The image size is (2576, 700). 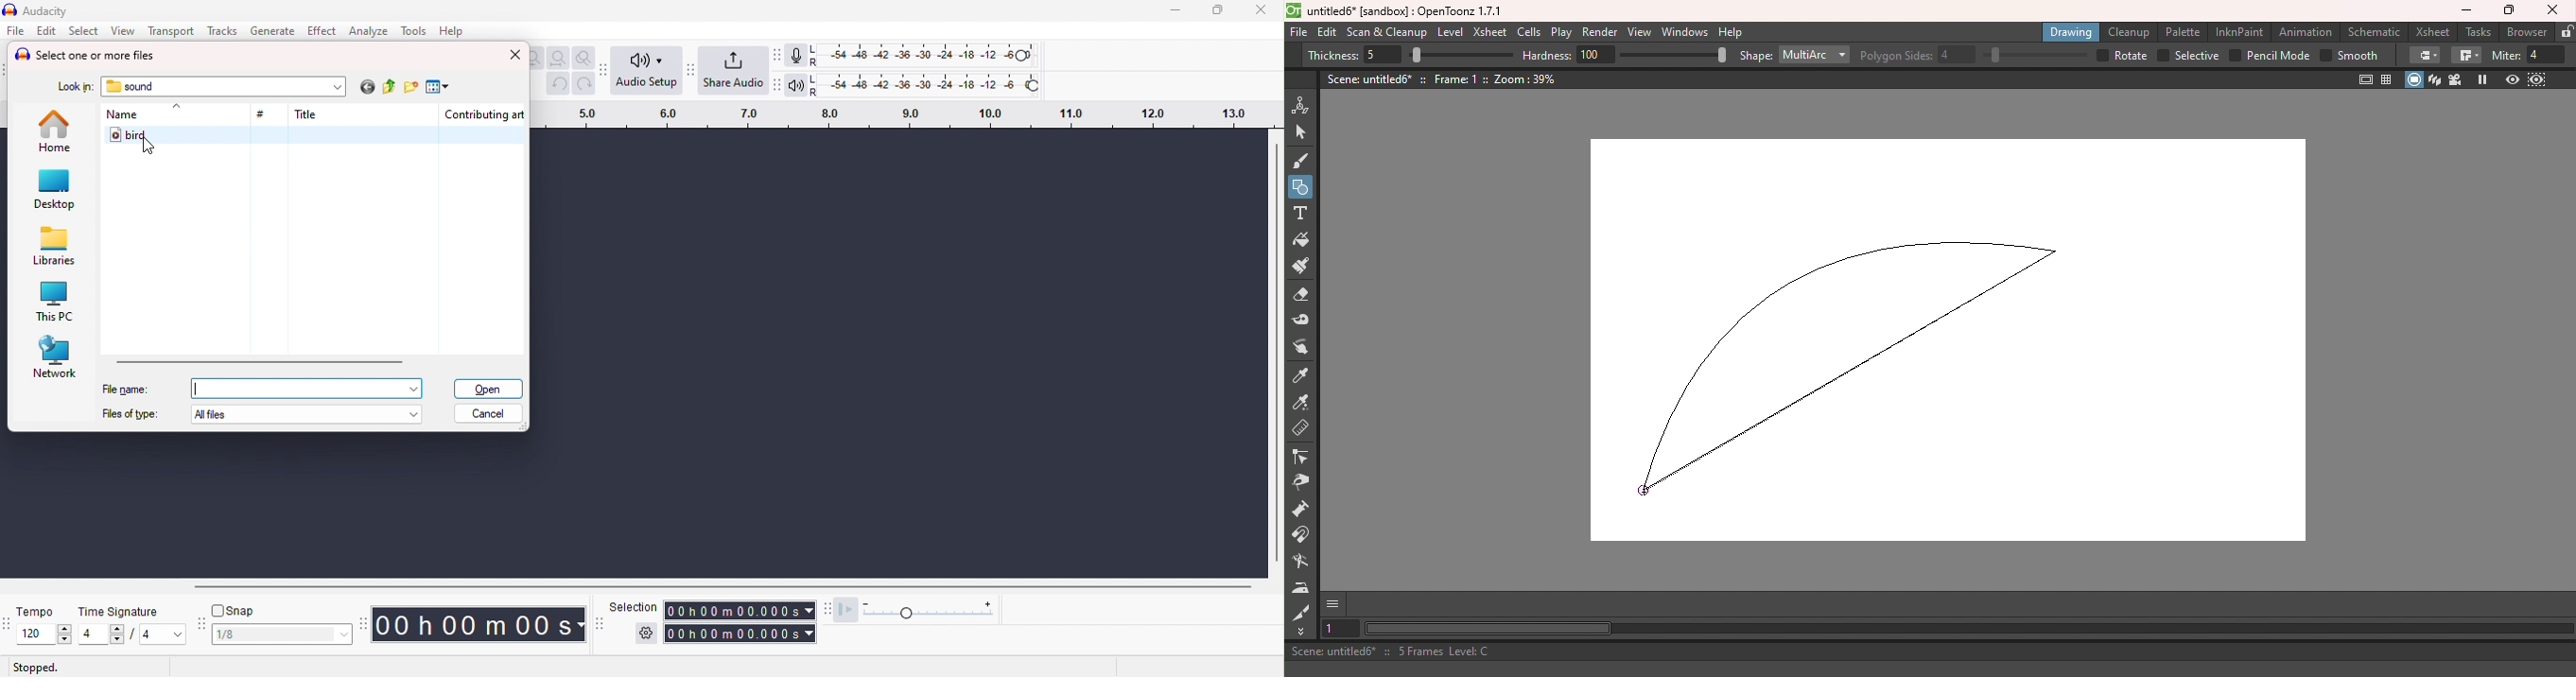 I want to click on Browser, so click(x=2527, y=31).